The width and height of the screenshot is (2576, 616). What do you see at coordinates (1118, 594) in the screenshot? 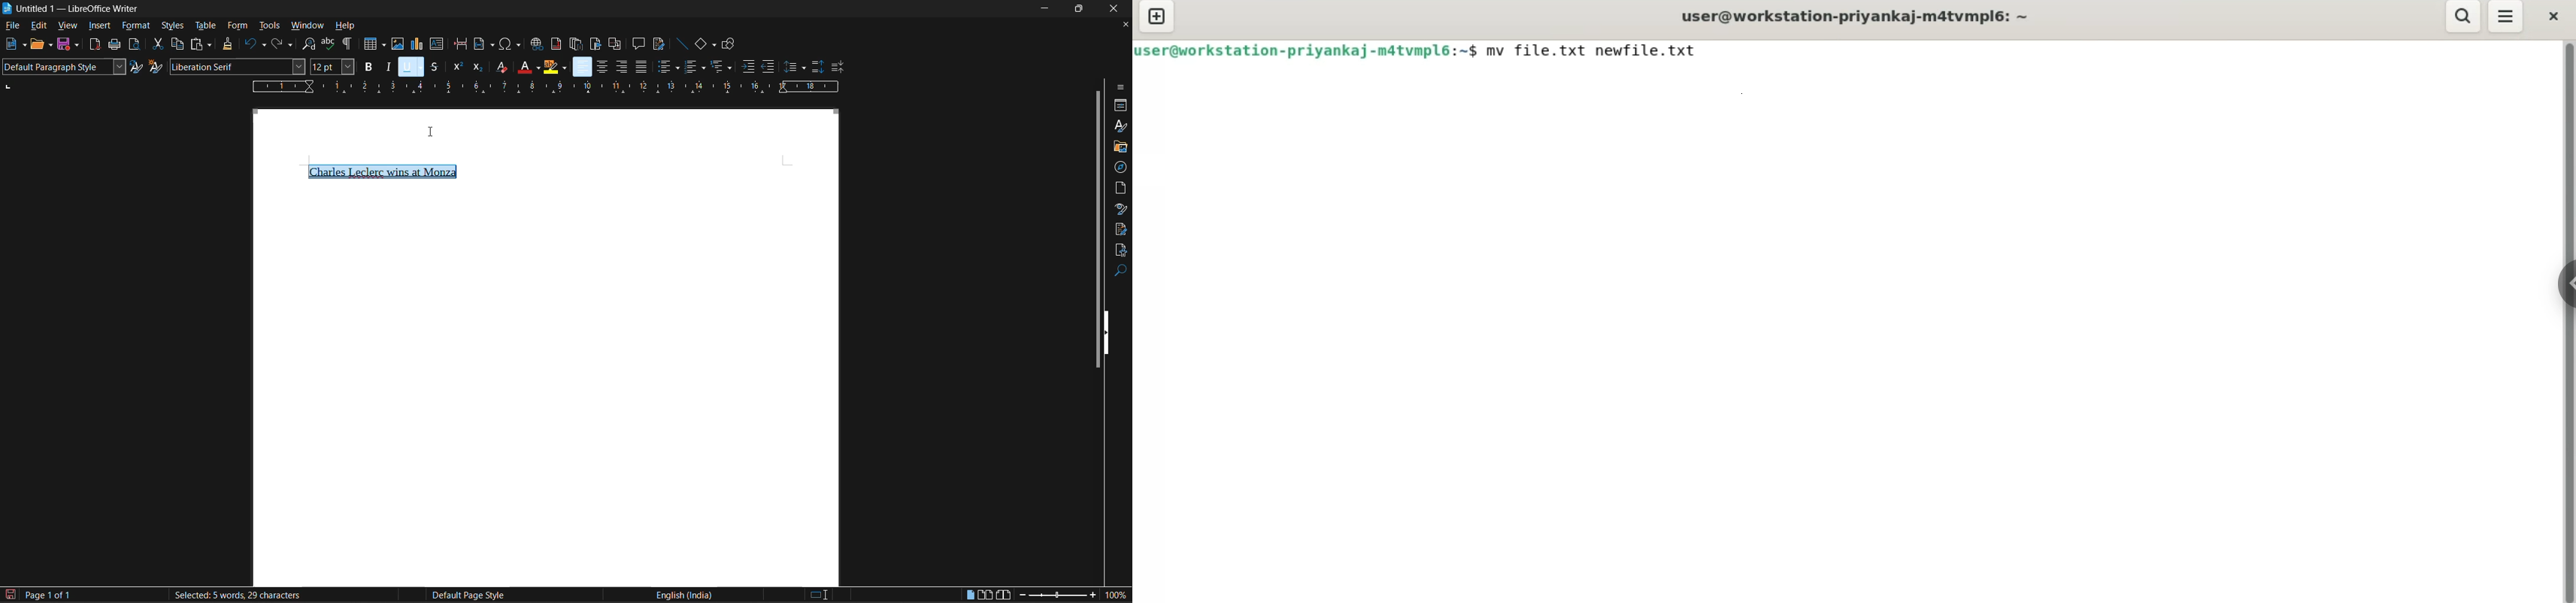
I see `zoom factor` at bounding box center [1118, 594].